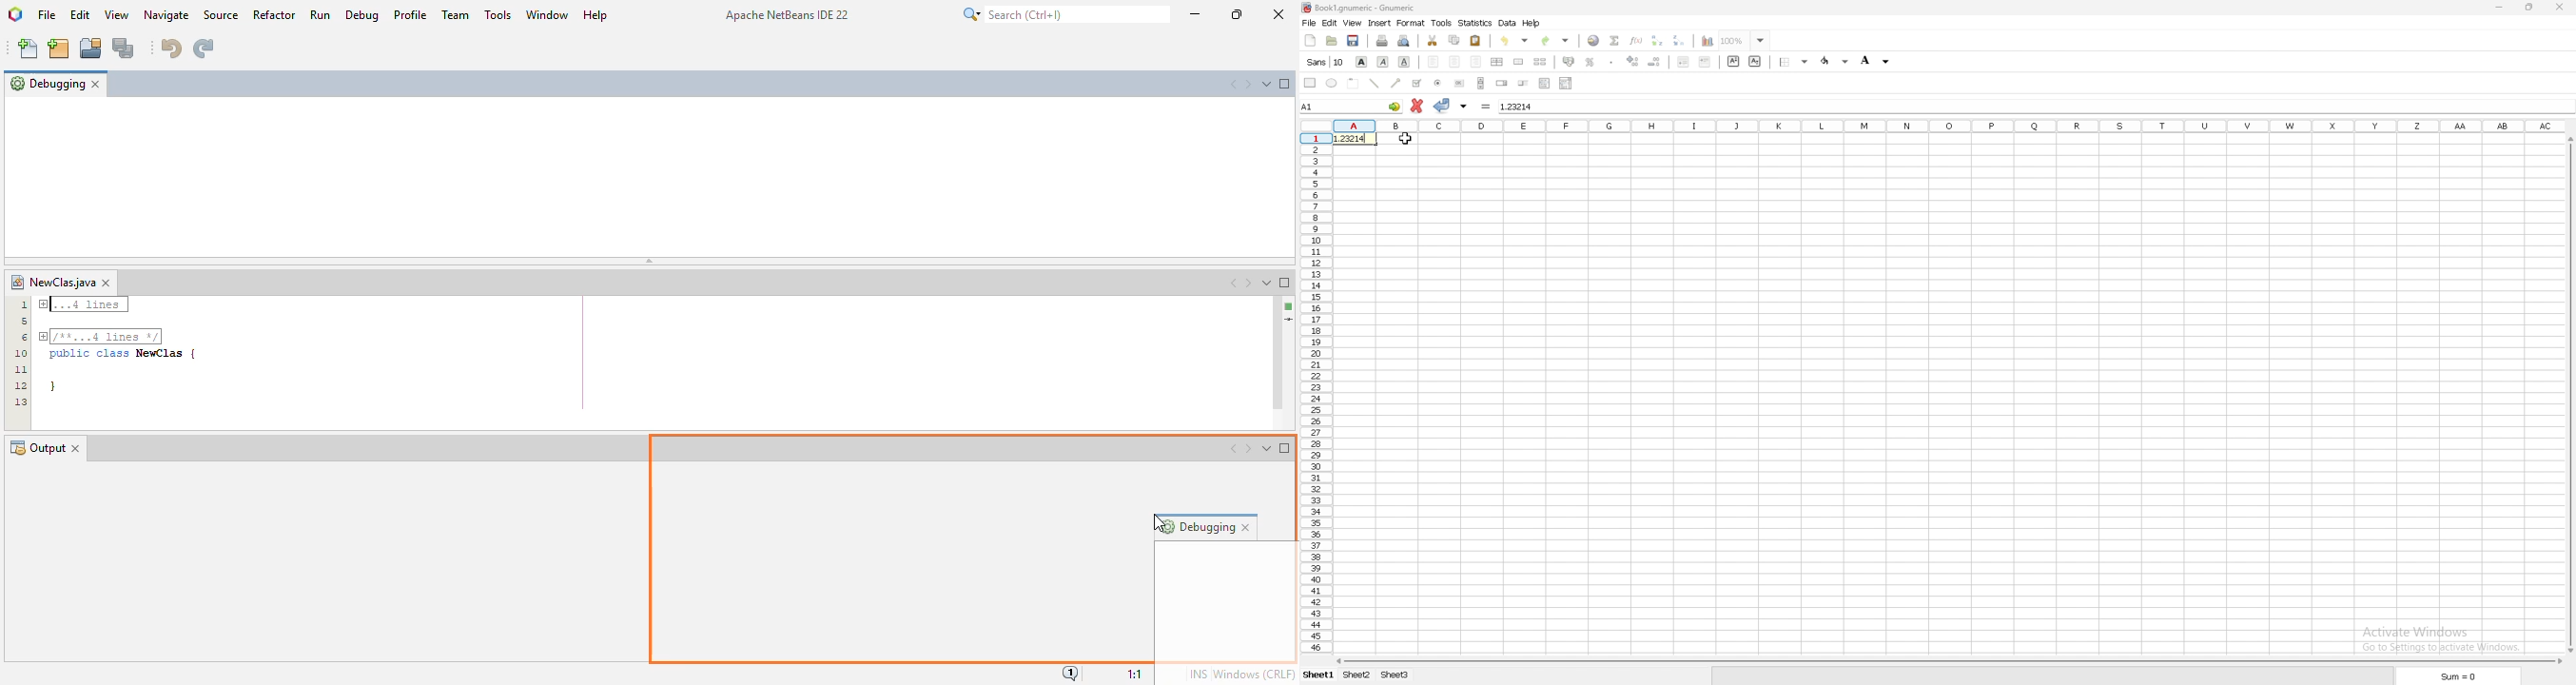 The width and height of the screenshot is (2576, 700). I want to click on spin button, so click(1502, 84).